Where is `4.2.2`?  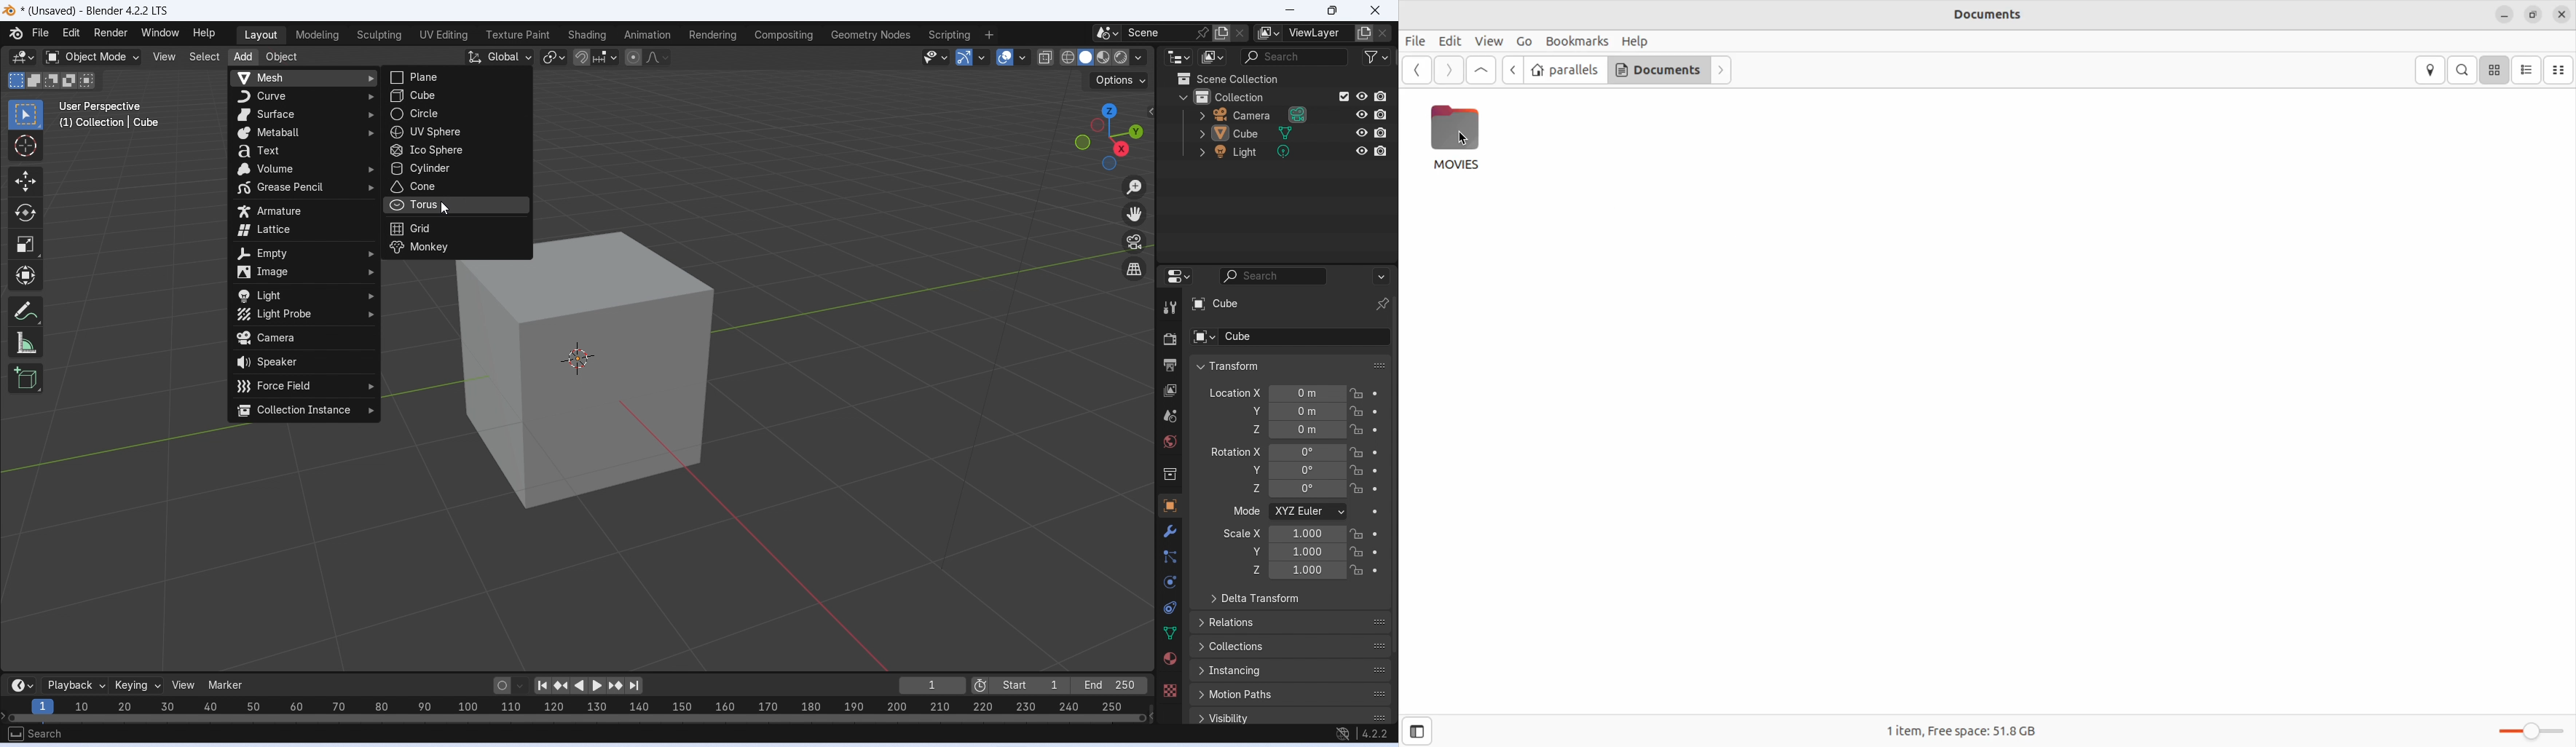
4.2.2 is located at coordinates (1375, 734).